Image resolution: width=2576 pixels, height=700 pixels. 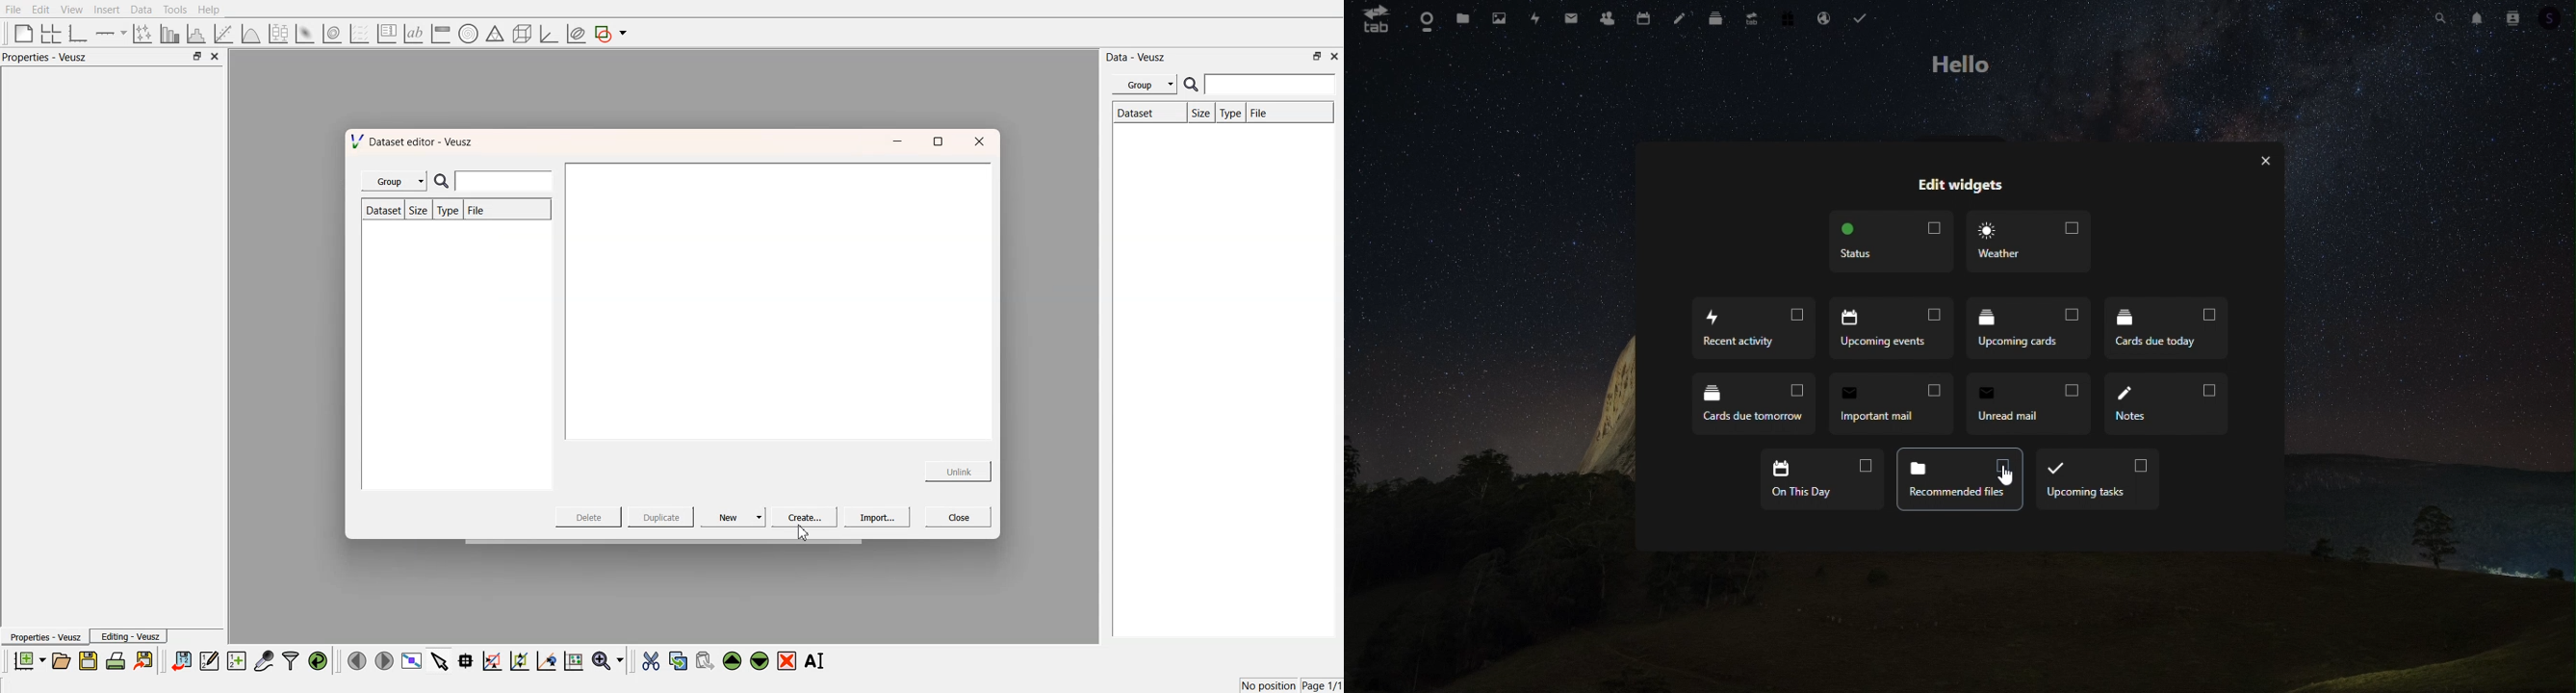 What do you see at coordinates (734, 662) in the screenshot?
I see `move the selected widgets up` at bounding box center [734, 662].